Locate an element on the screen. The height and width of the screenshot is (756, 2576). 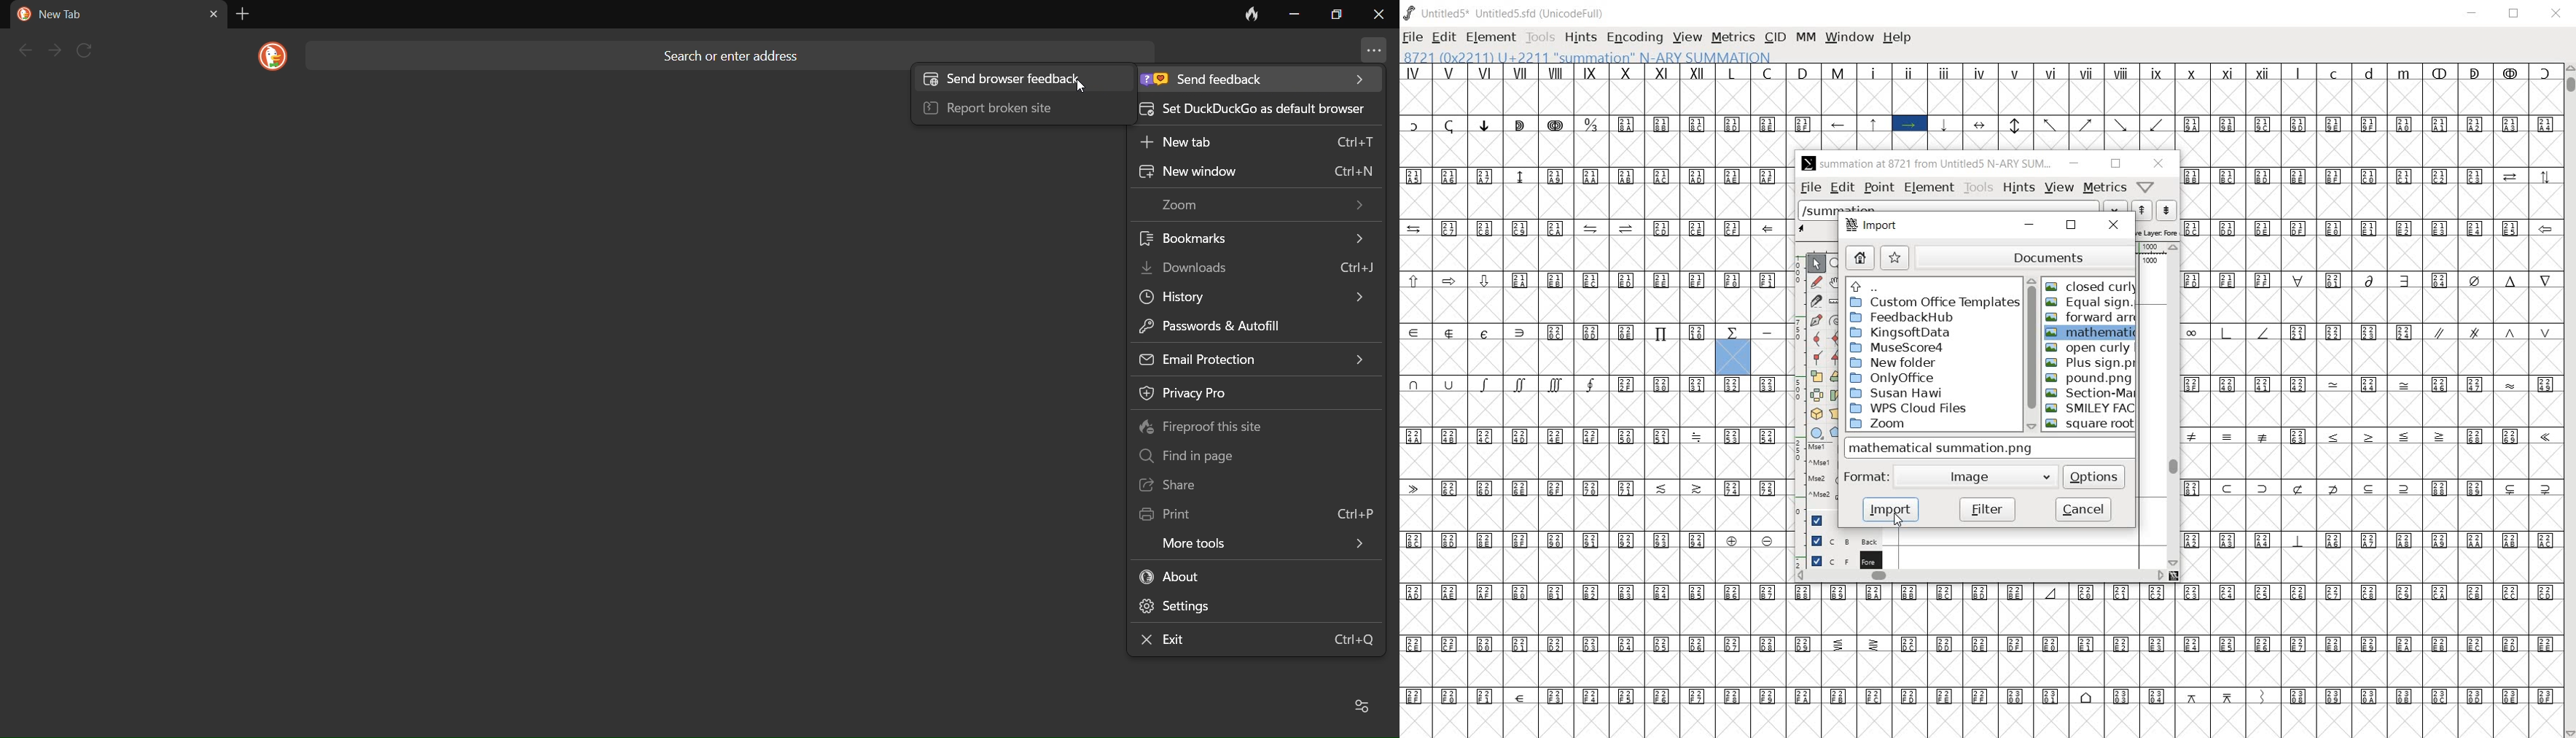
measure a distance, angle between points is located at coordinates (1836, 301).